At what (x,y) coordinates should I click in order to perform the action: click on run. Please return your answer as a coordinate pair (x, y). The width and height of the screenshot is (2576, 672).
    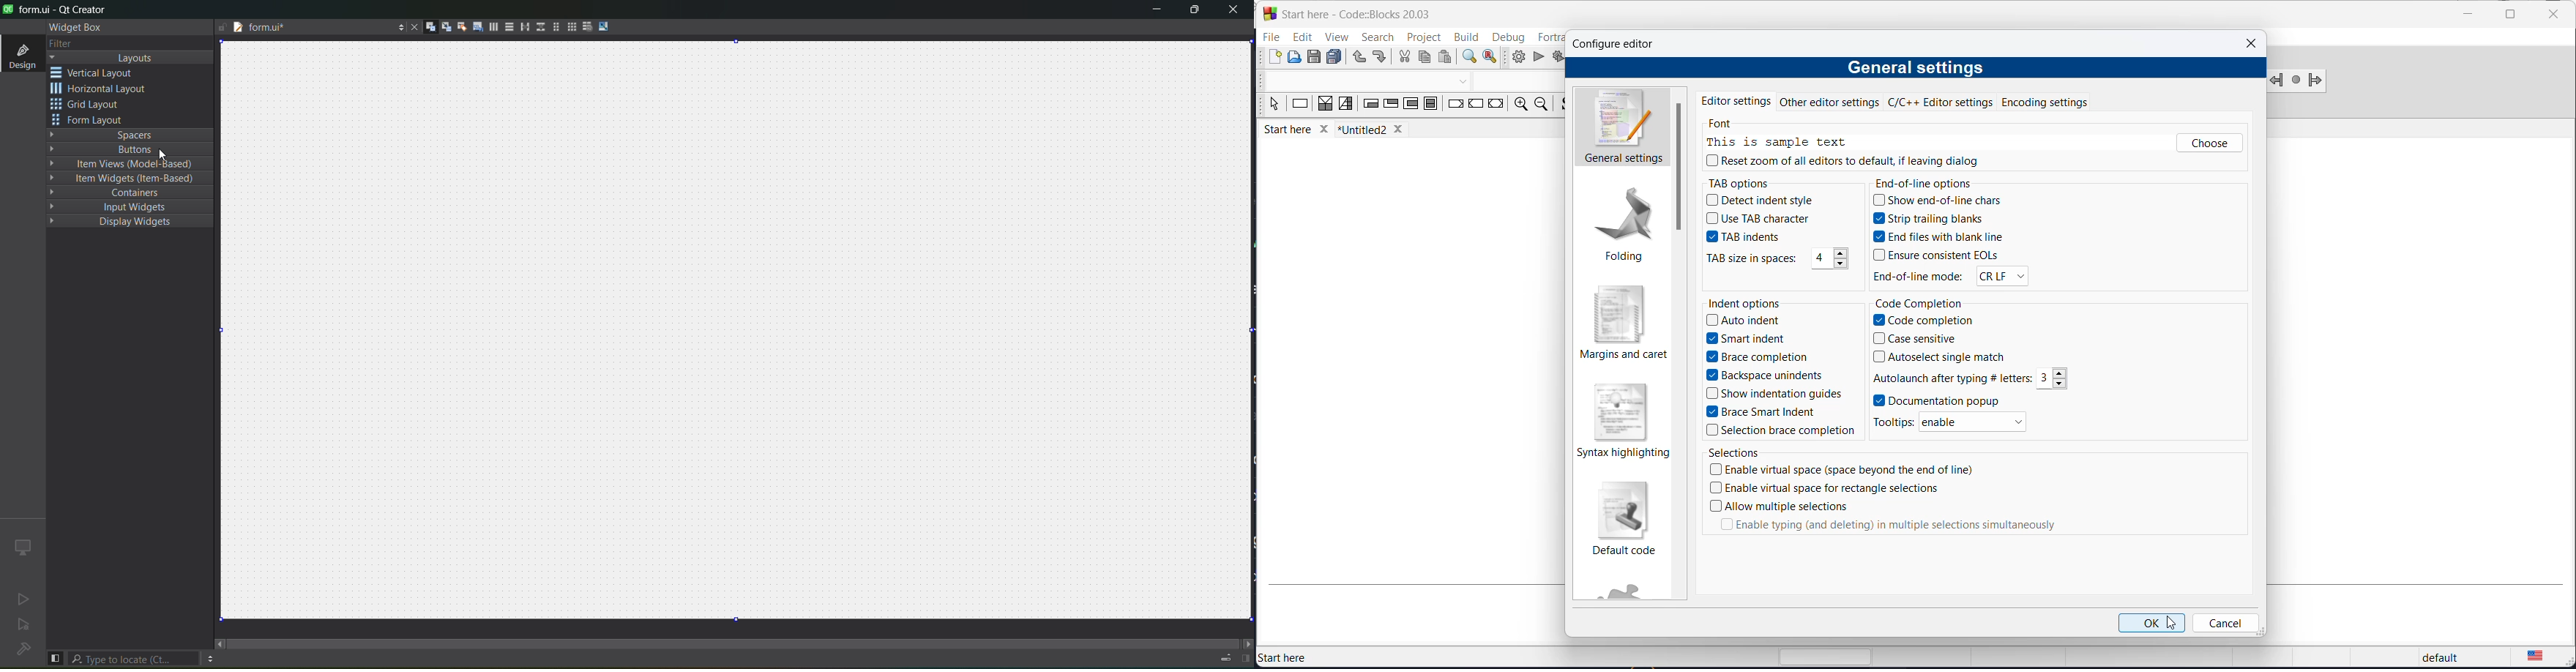
    Looking at the image, I should click on (1539, 57).